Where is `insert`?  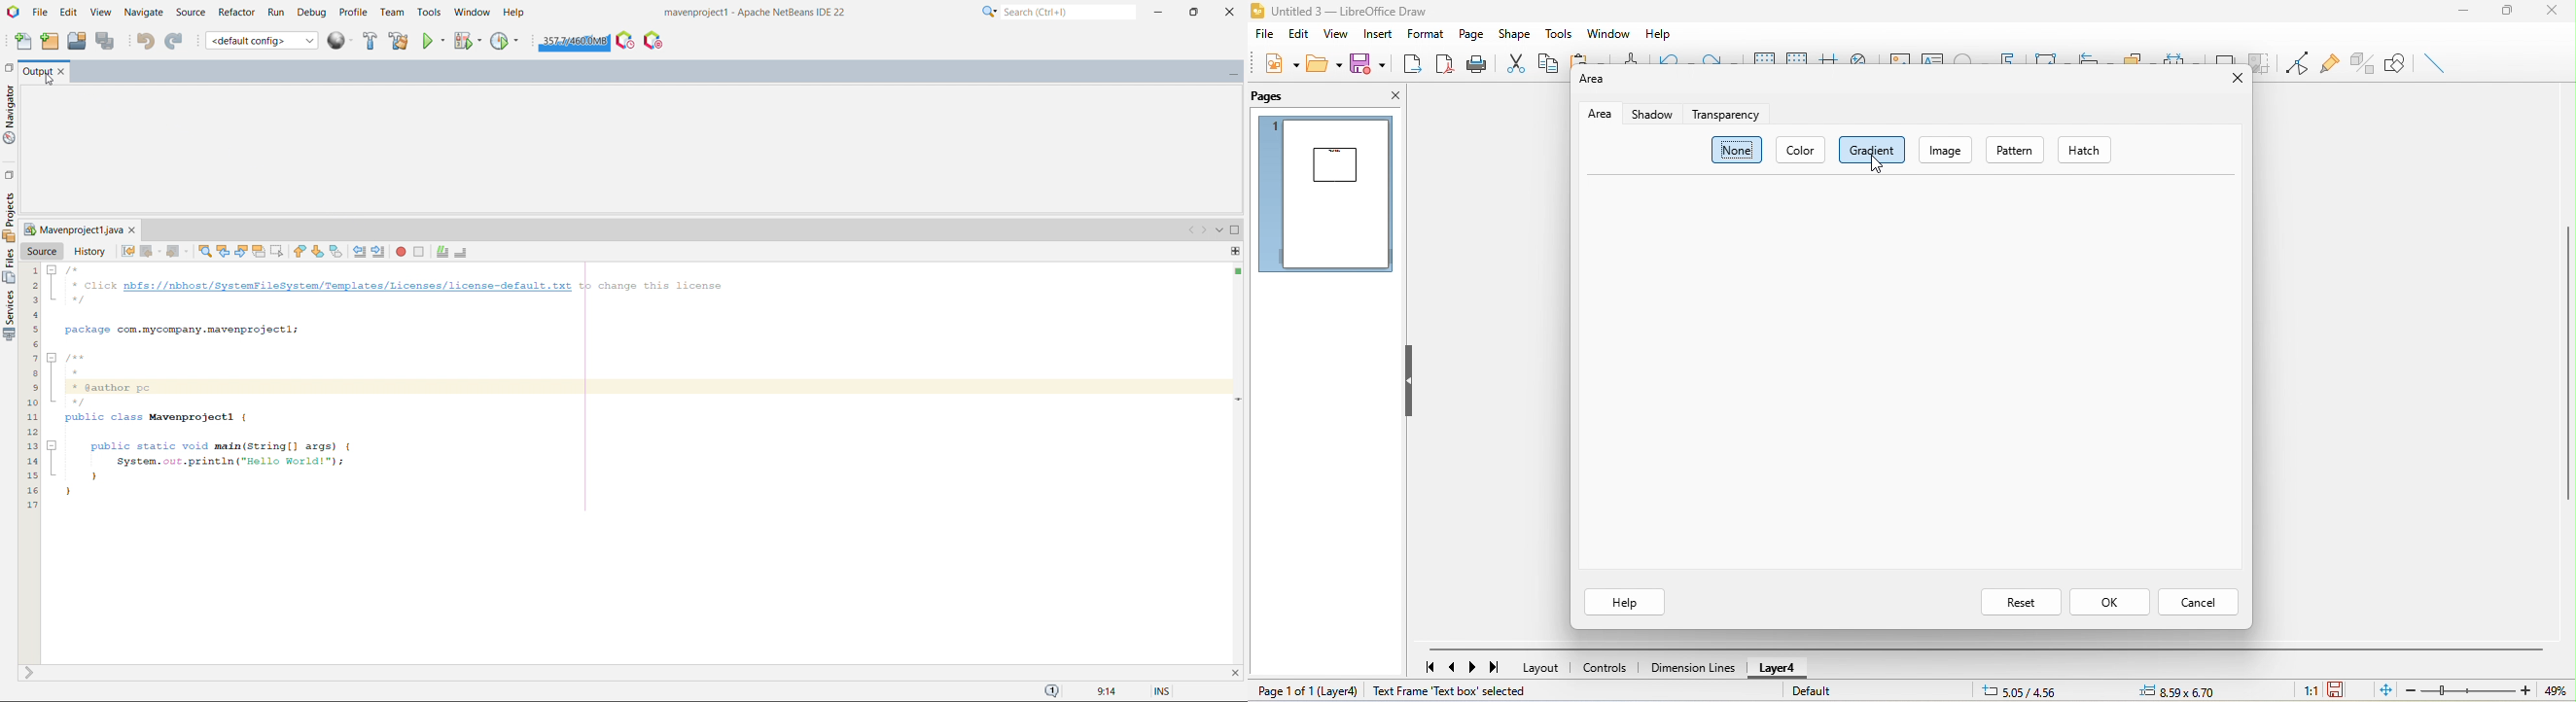
insert is located at coordinates (1376, 35).